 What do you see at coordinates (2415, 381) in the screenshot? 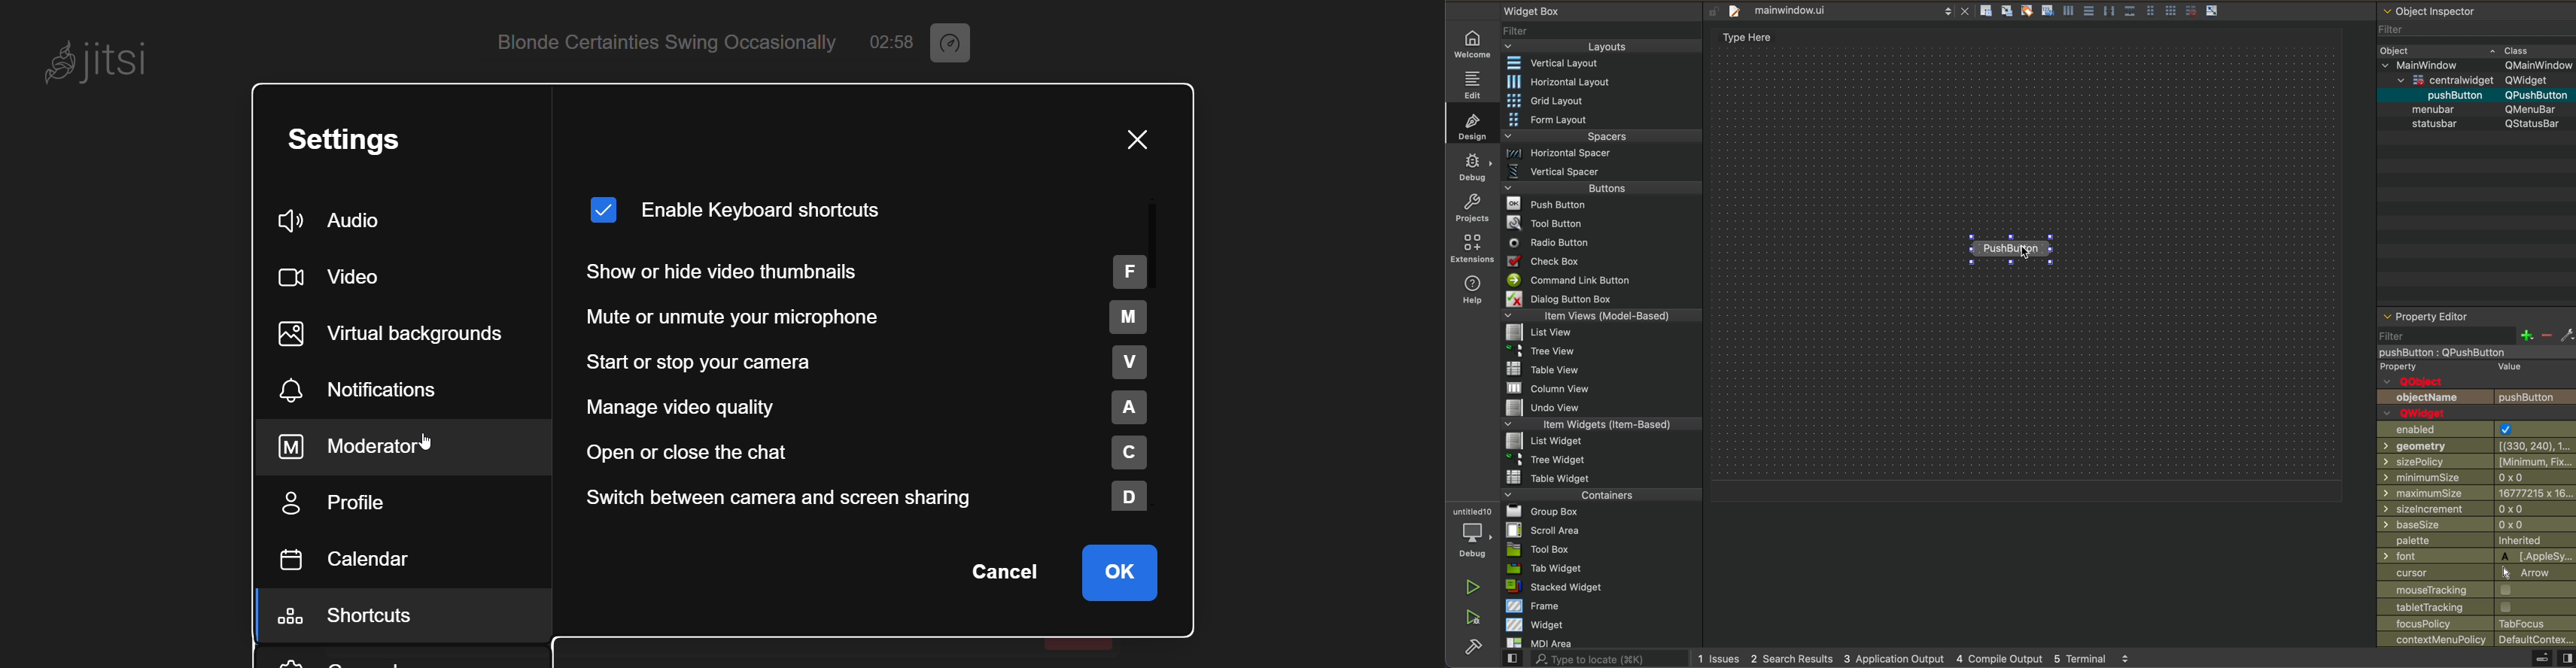
I see `QObject` at bounding box center [2415, 381].